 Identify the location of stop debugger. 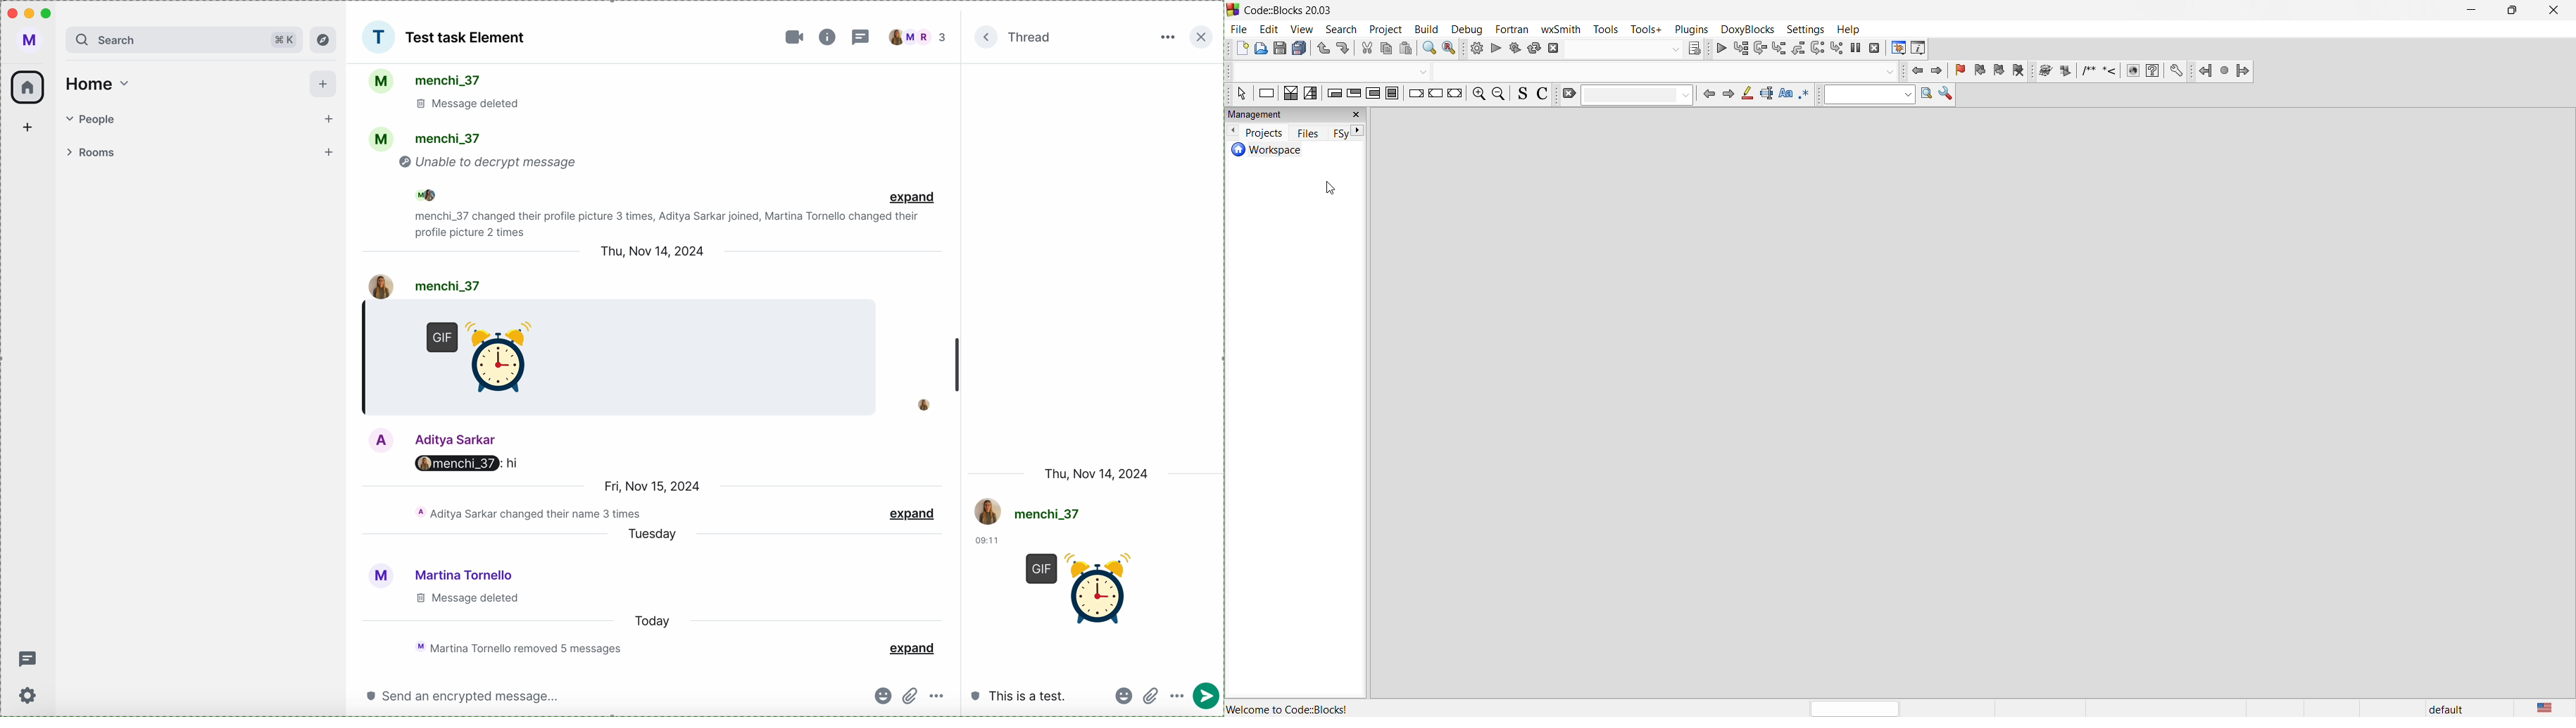
(1875, 48).